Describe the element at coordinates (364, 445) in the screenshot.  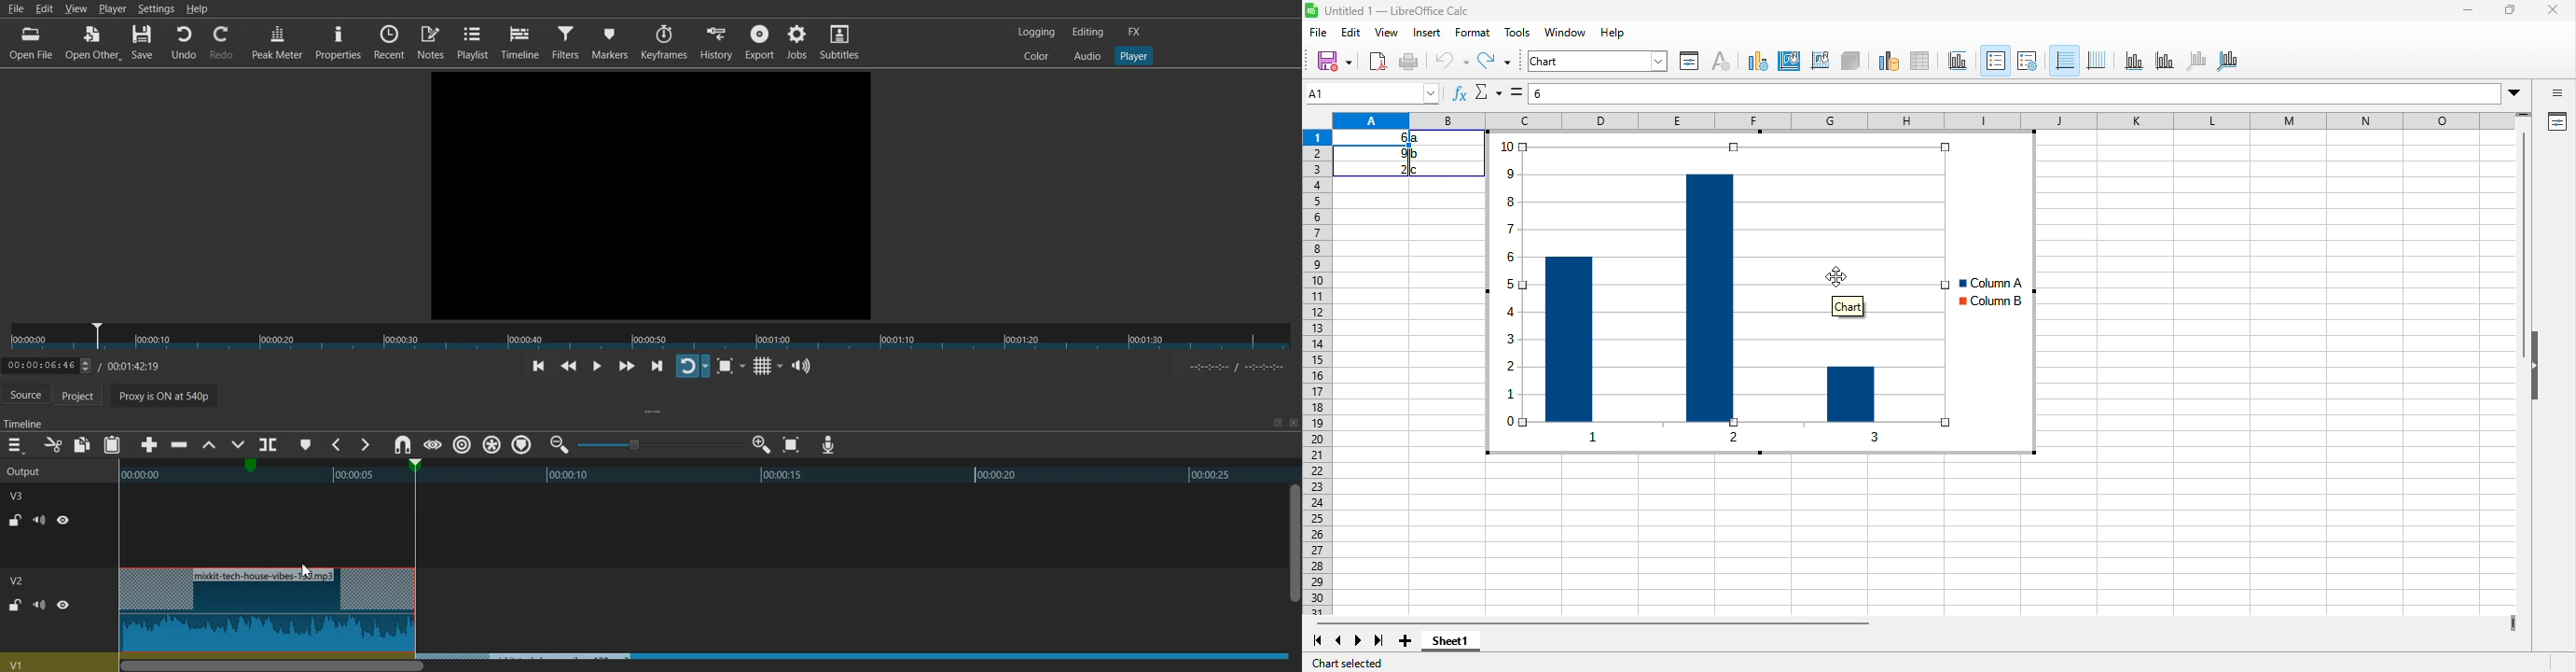
I see `Next Marker` at that location.